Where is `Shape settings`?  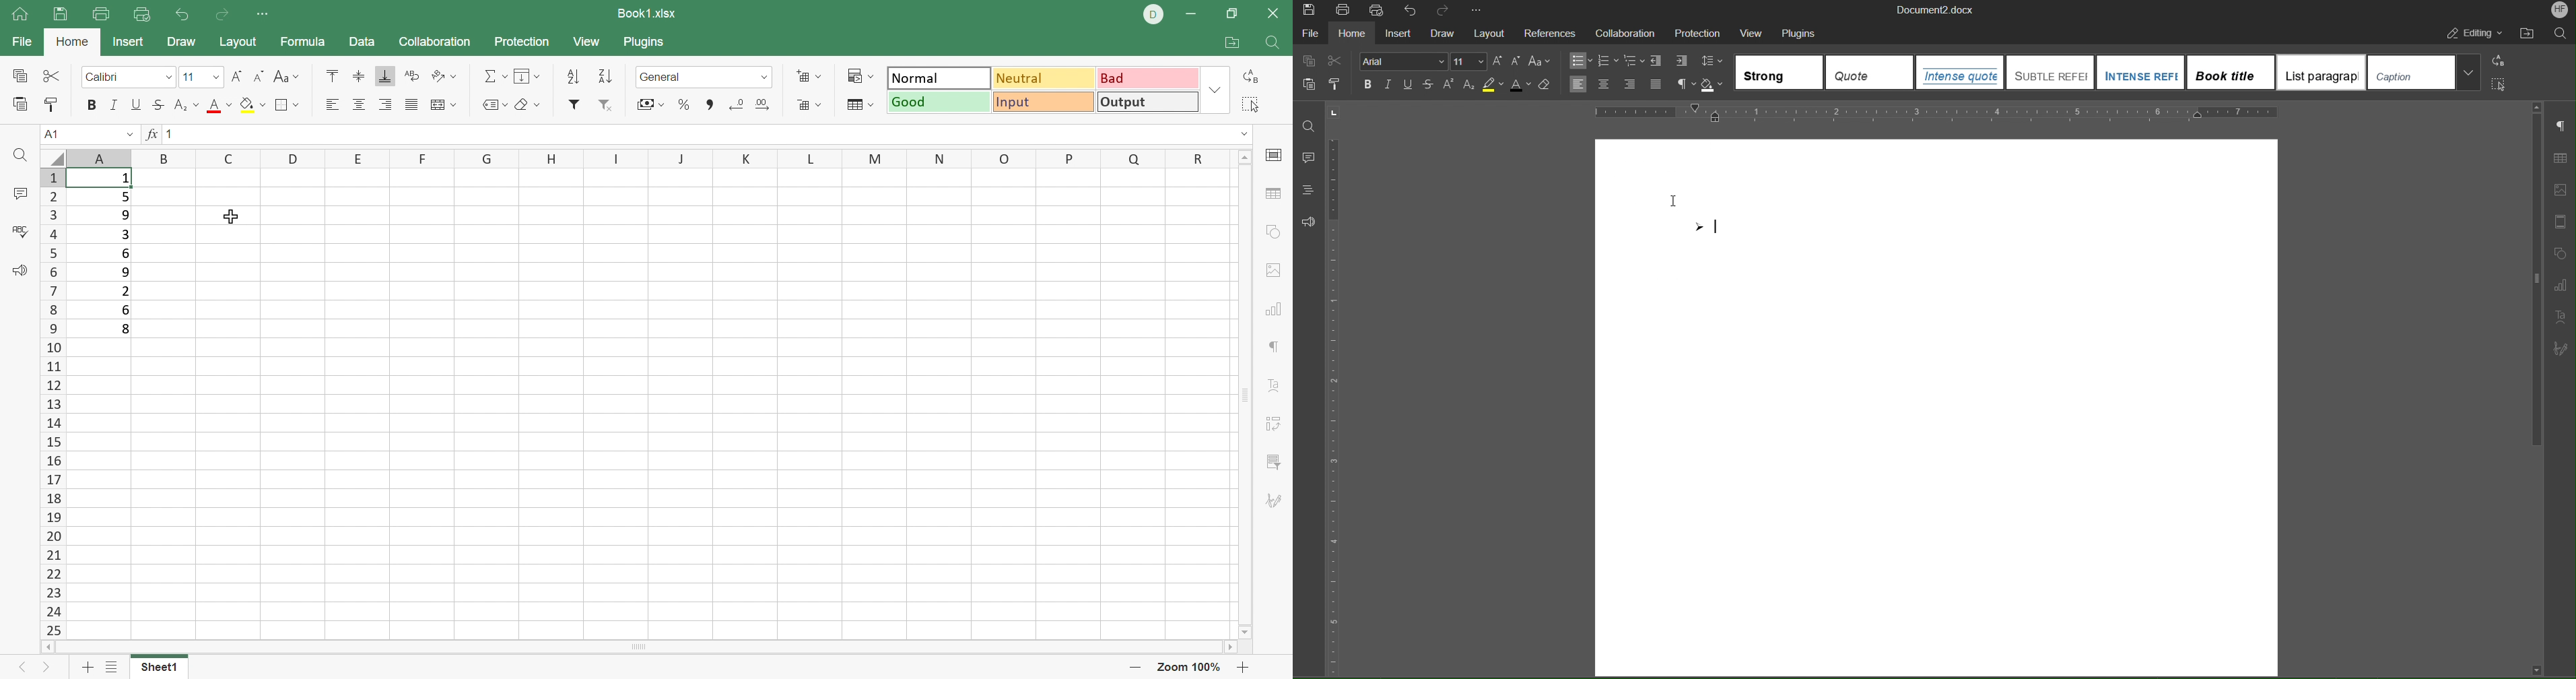 Shape settings is located at coordinates (1270, 232).